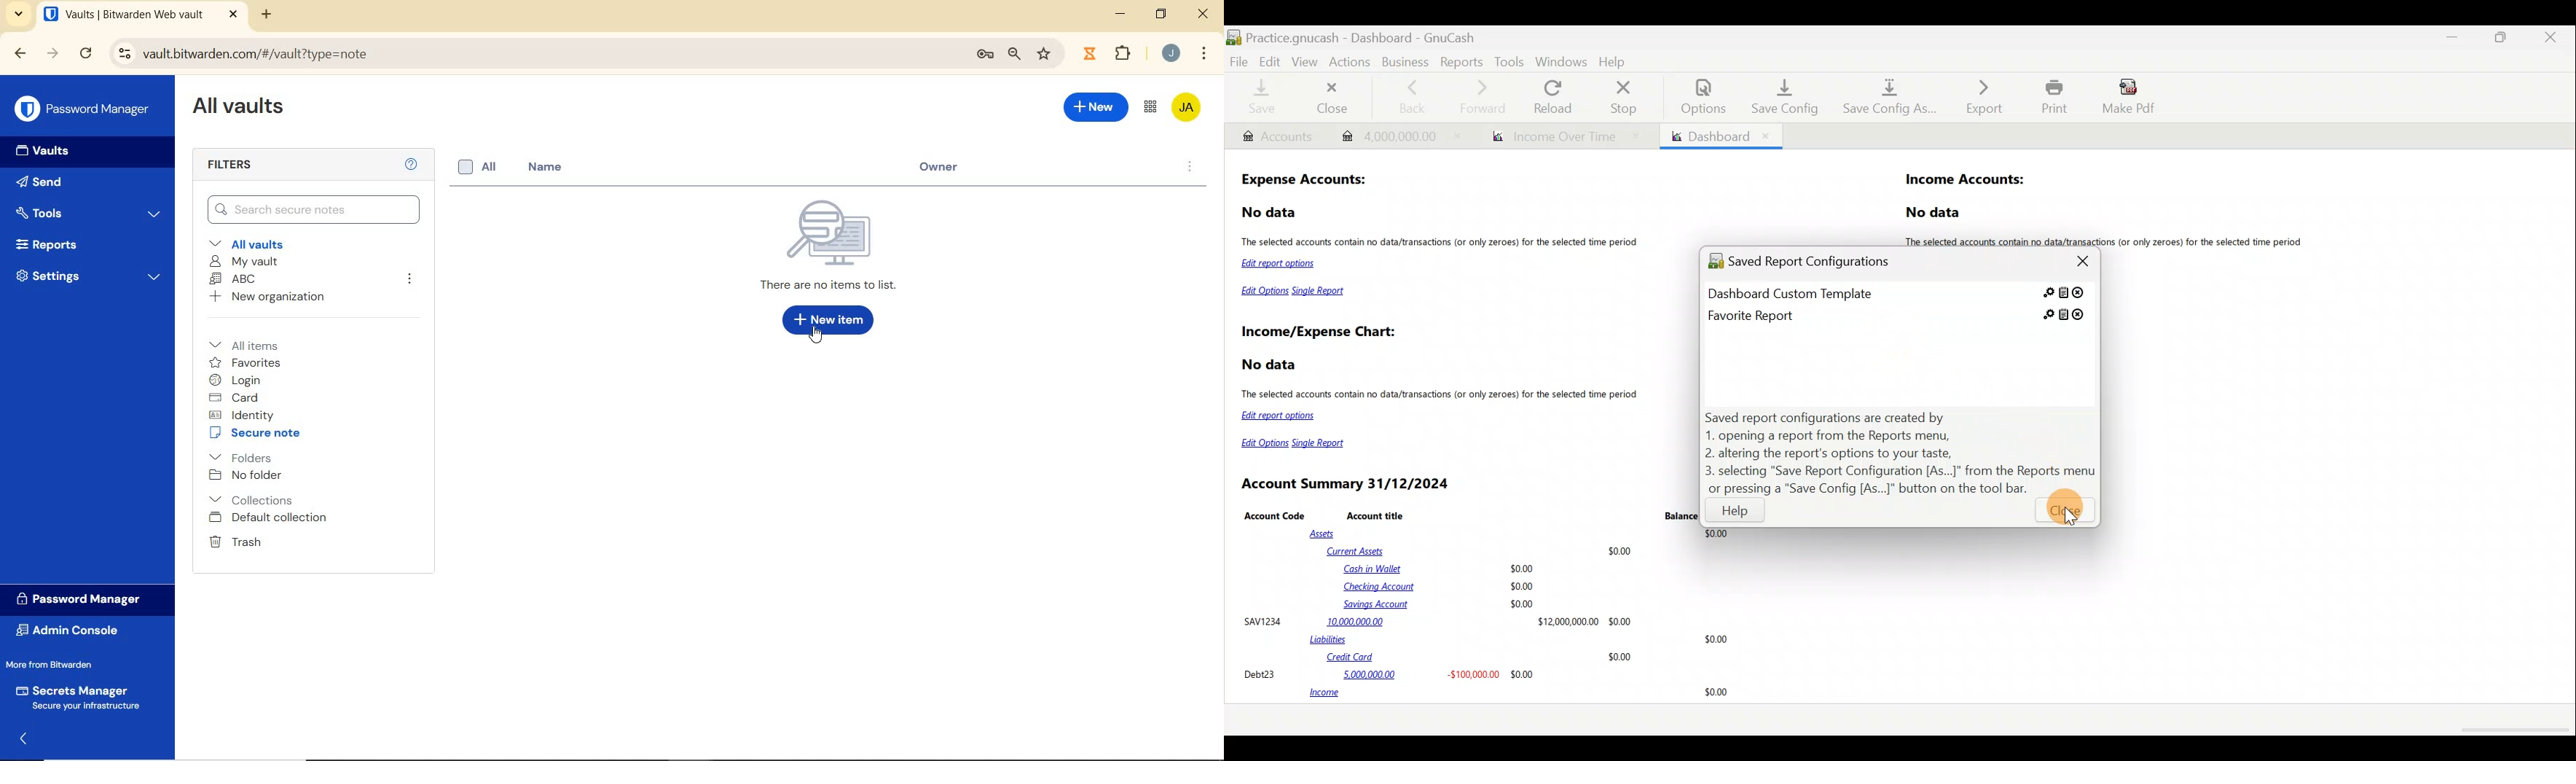  Describe the element at coordinates (1045, 55) in the screenshot. I see `bookmark` at that location.